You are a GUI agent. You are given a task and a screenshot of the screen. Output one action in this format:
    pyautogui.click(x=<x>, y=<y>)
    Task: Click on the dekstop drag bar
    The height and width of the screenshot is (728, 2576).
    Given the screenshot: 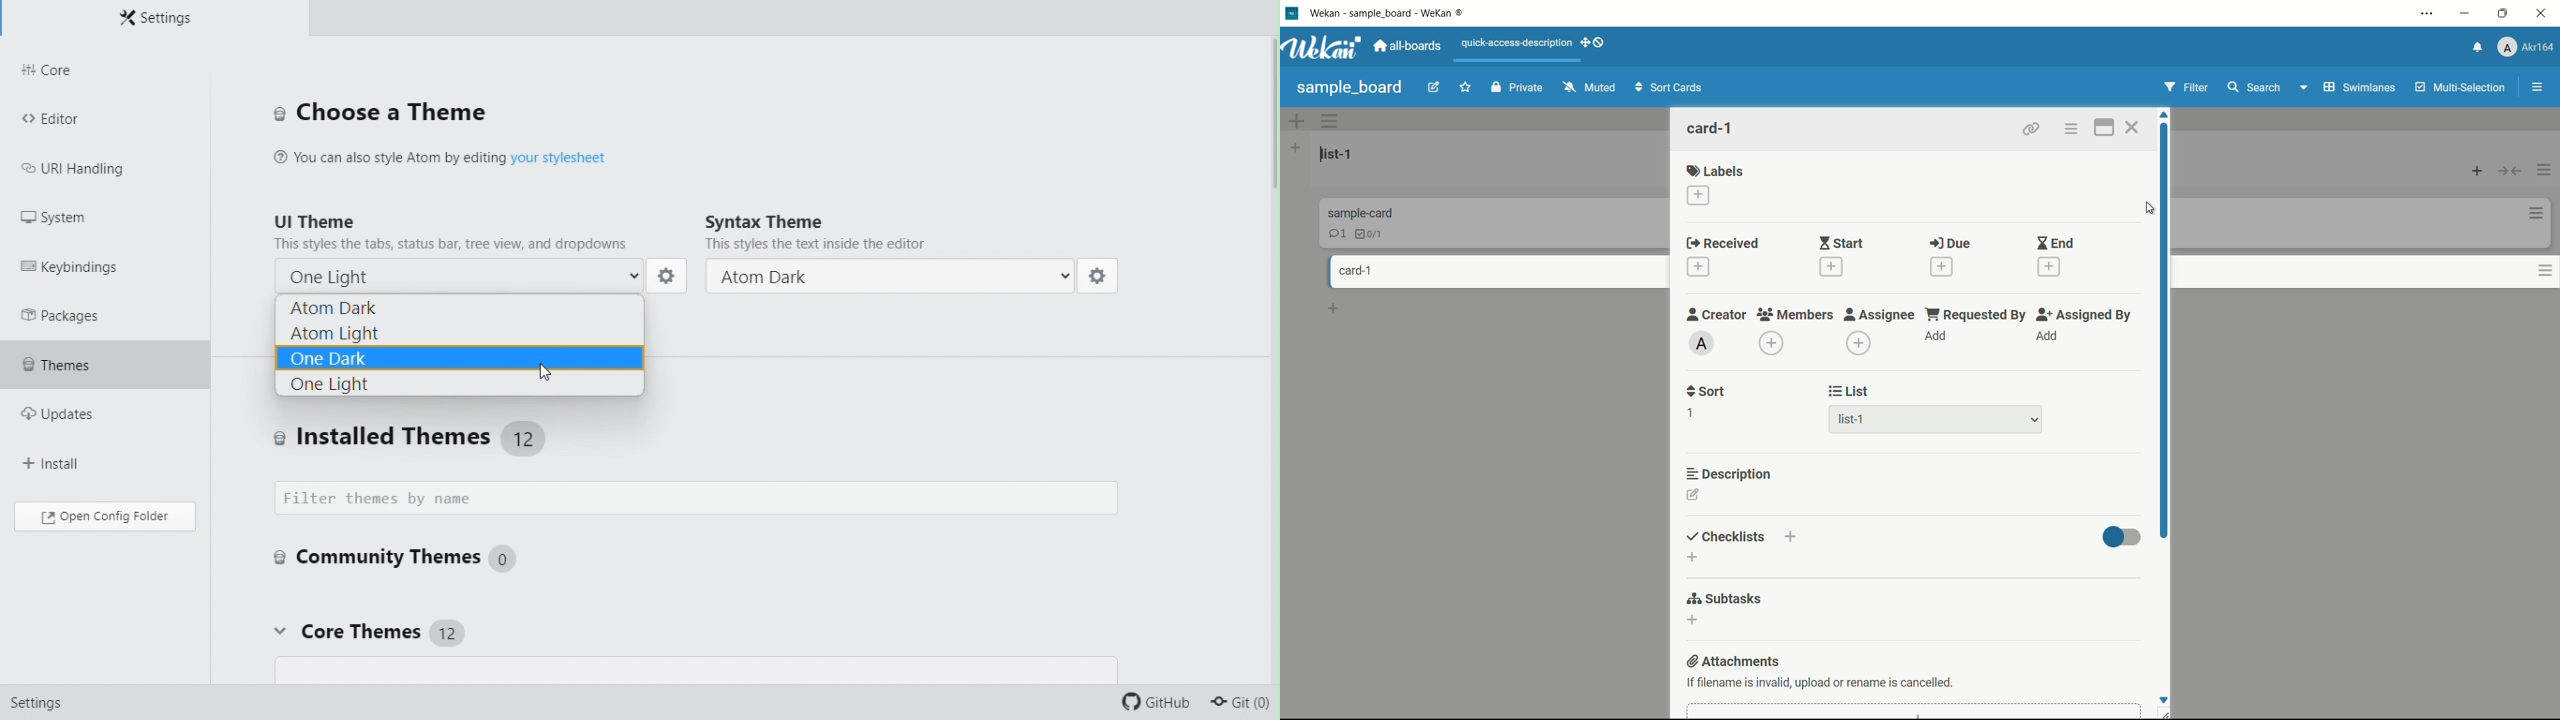 What is the action you would take?
    pyautogui.click(x=1593, y=44)
    